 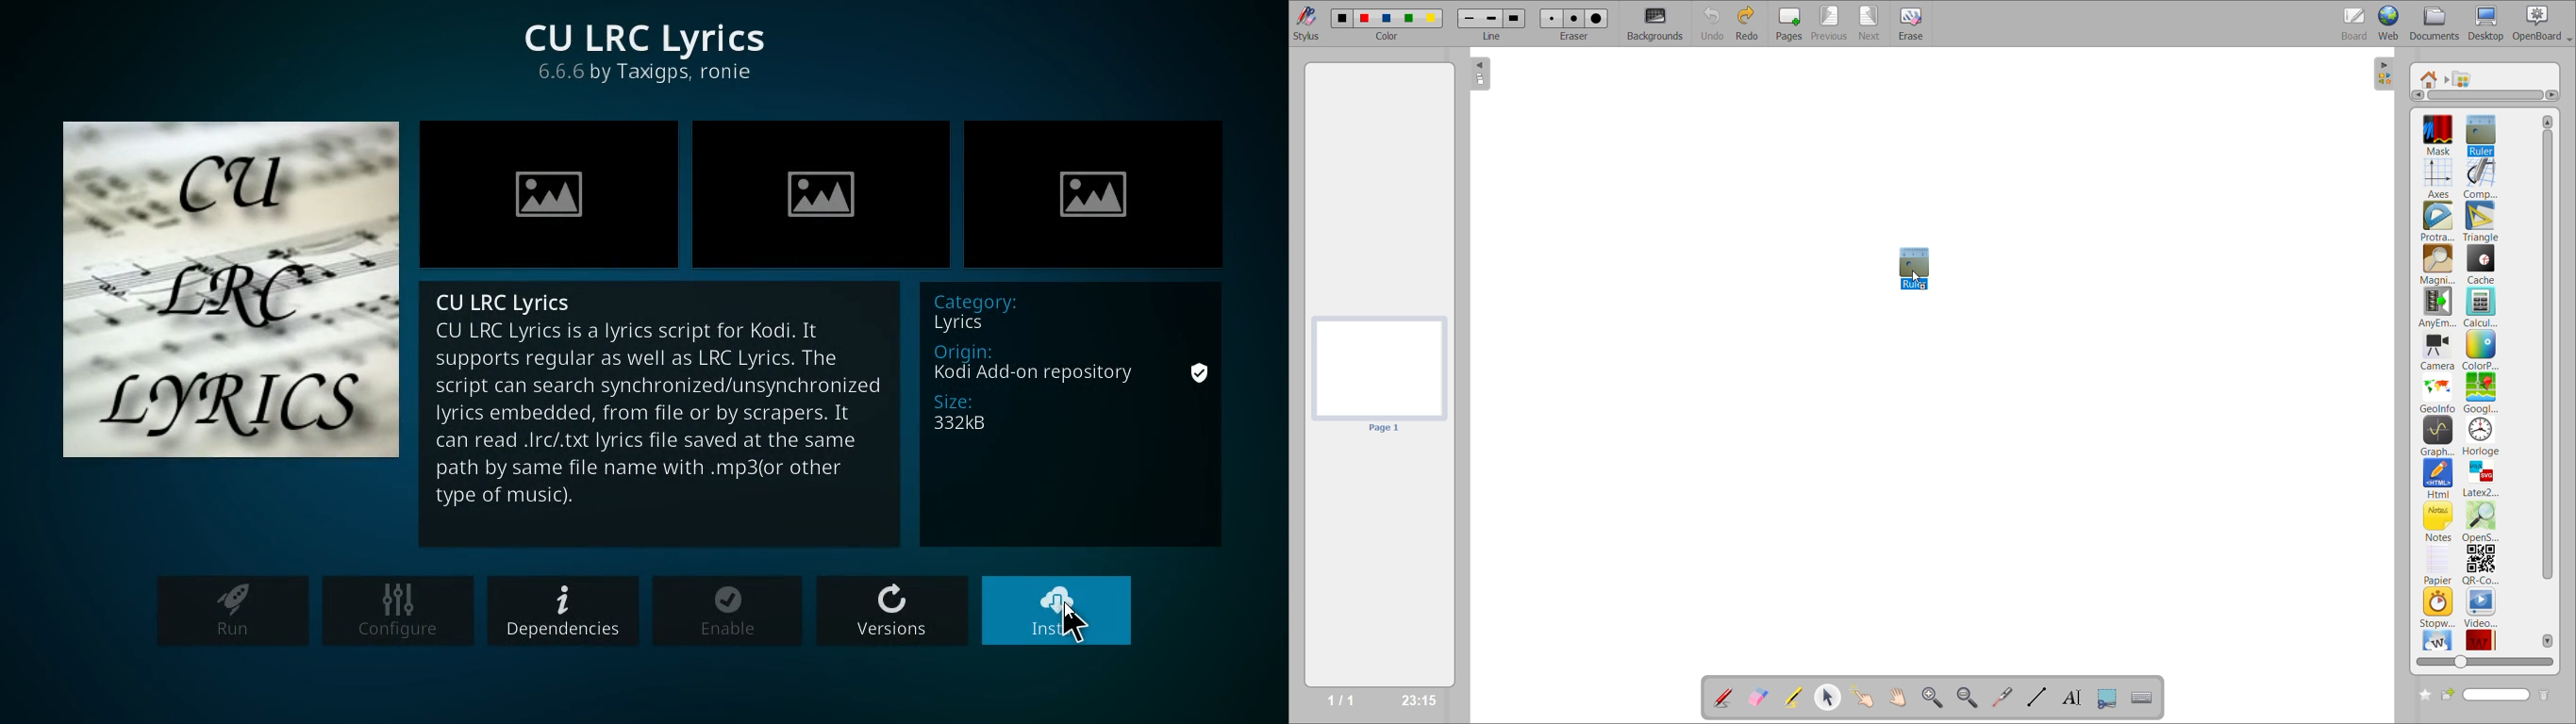 What do you see at coordinates (656, 35) in the screenshot?
I see `CU LRC Lyrics` at bounding box center [656, 35].